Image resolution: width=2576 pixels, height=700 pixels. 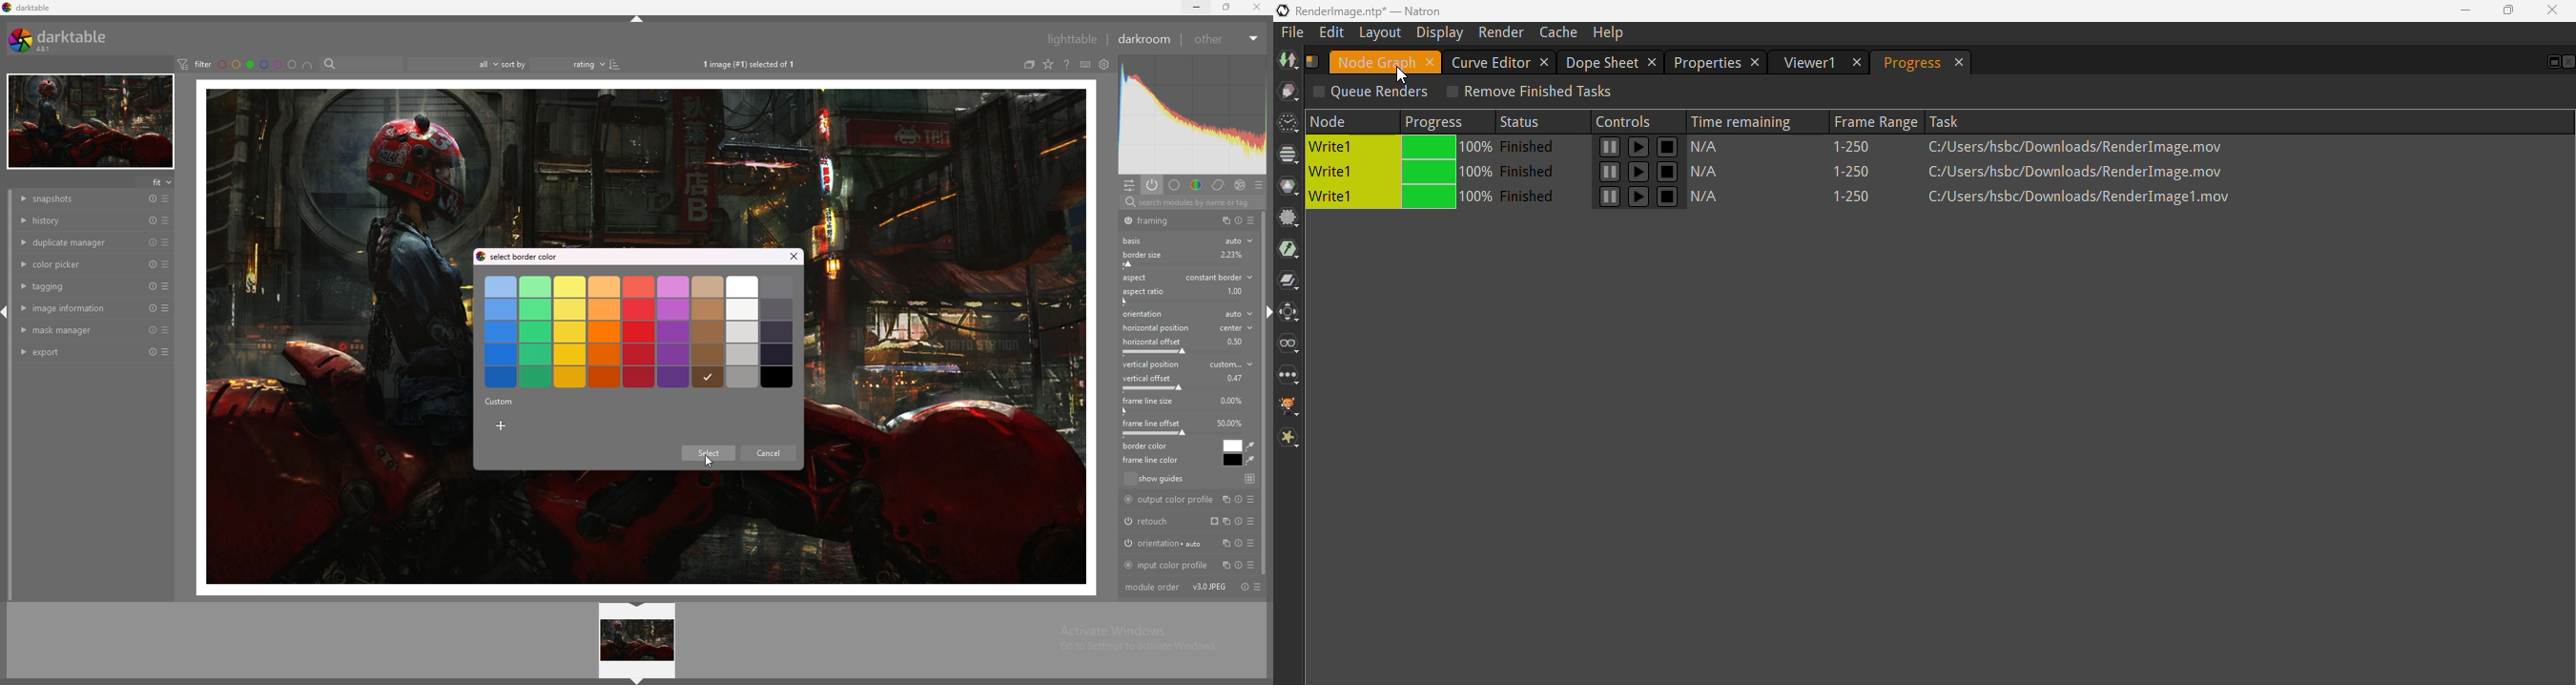 What do you see at coordinates (165, 352) in the screenshot?
I see `presets` at bounding box center [165, 352].